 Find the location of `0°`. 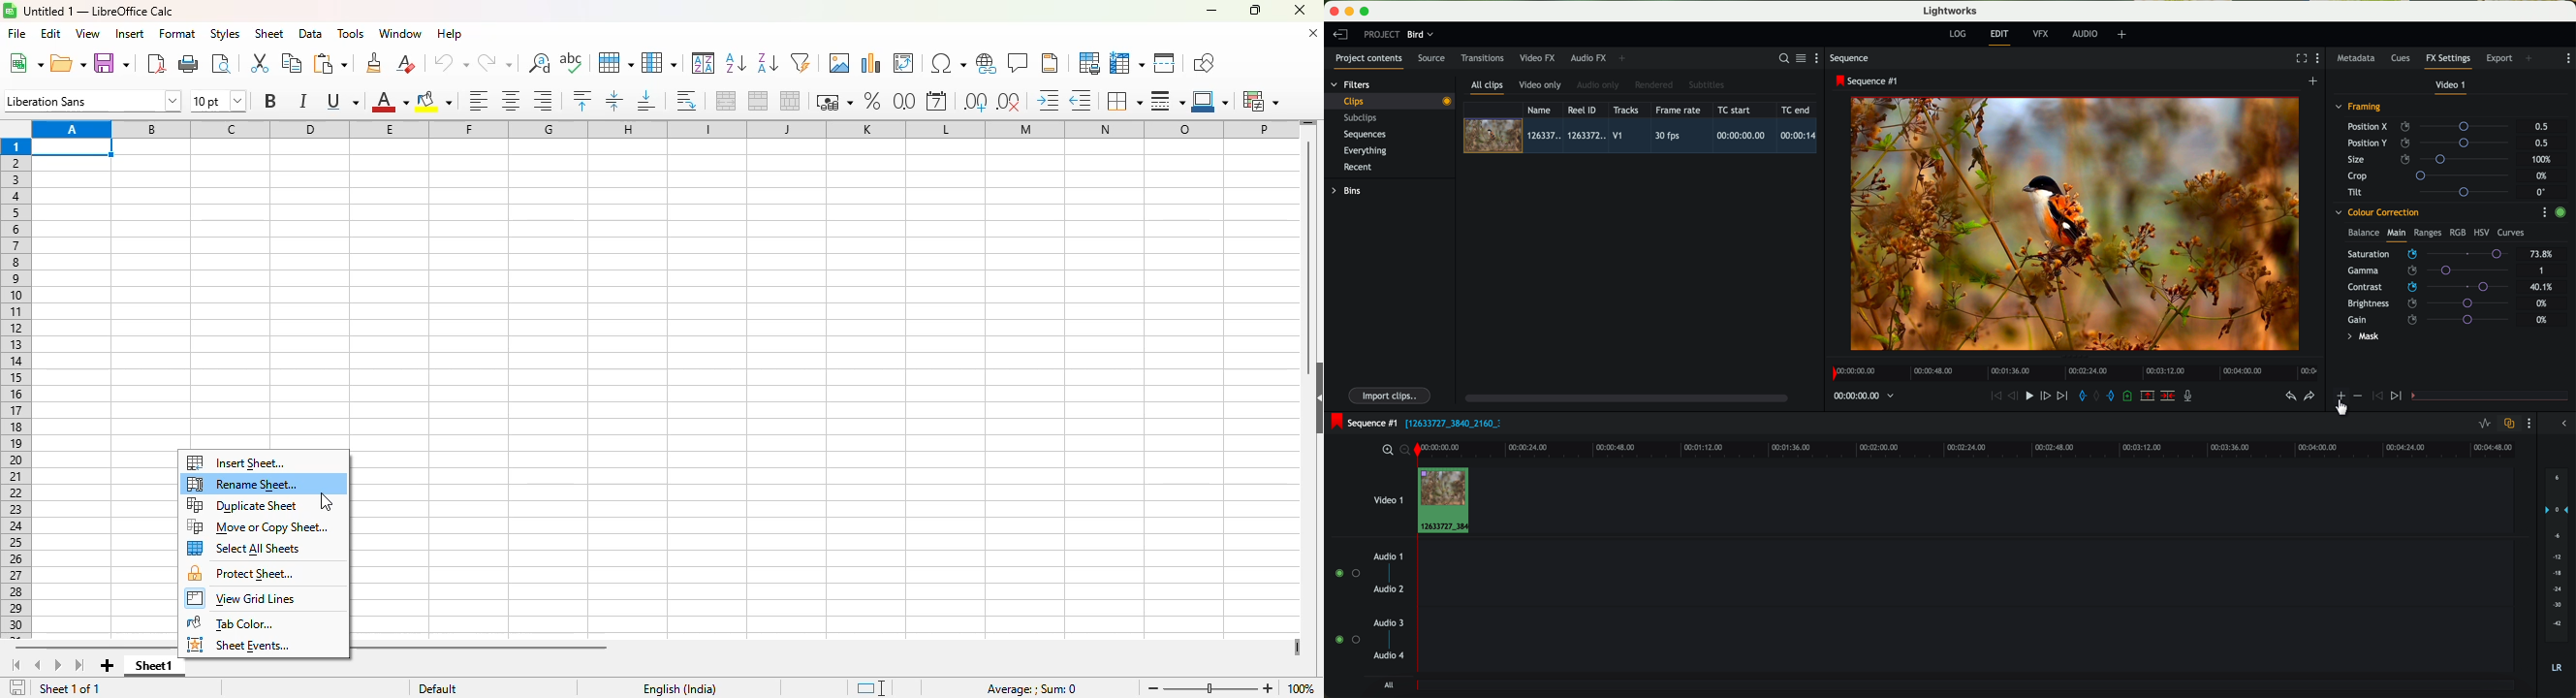

0° is located at coordinates (2542, 192).